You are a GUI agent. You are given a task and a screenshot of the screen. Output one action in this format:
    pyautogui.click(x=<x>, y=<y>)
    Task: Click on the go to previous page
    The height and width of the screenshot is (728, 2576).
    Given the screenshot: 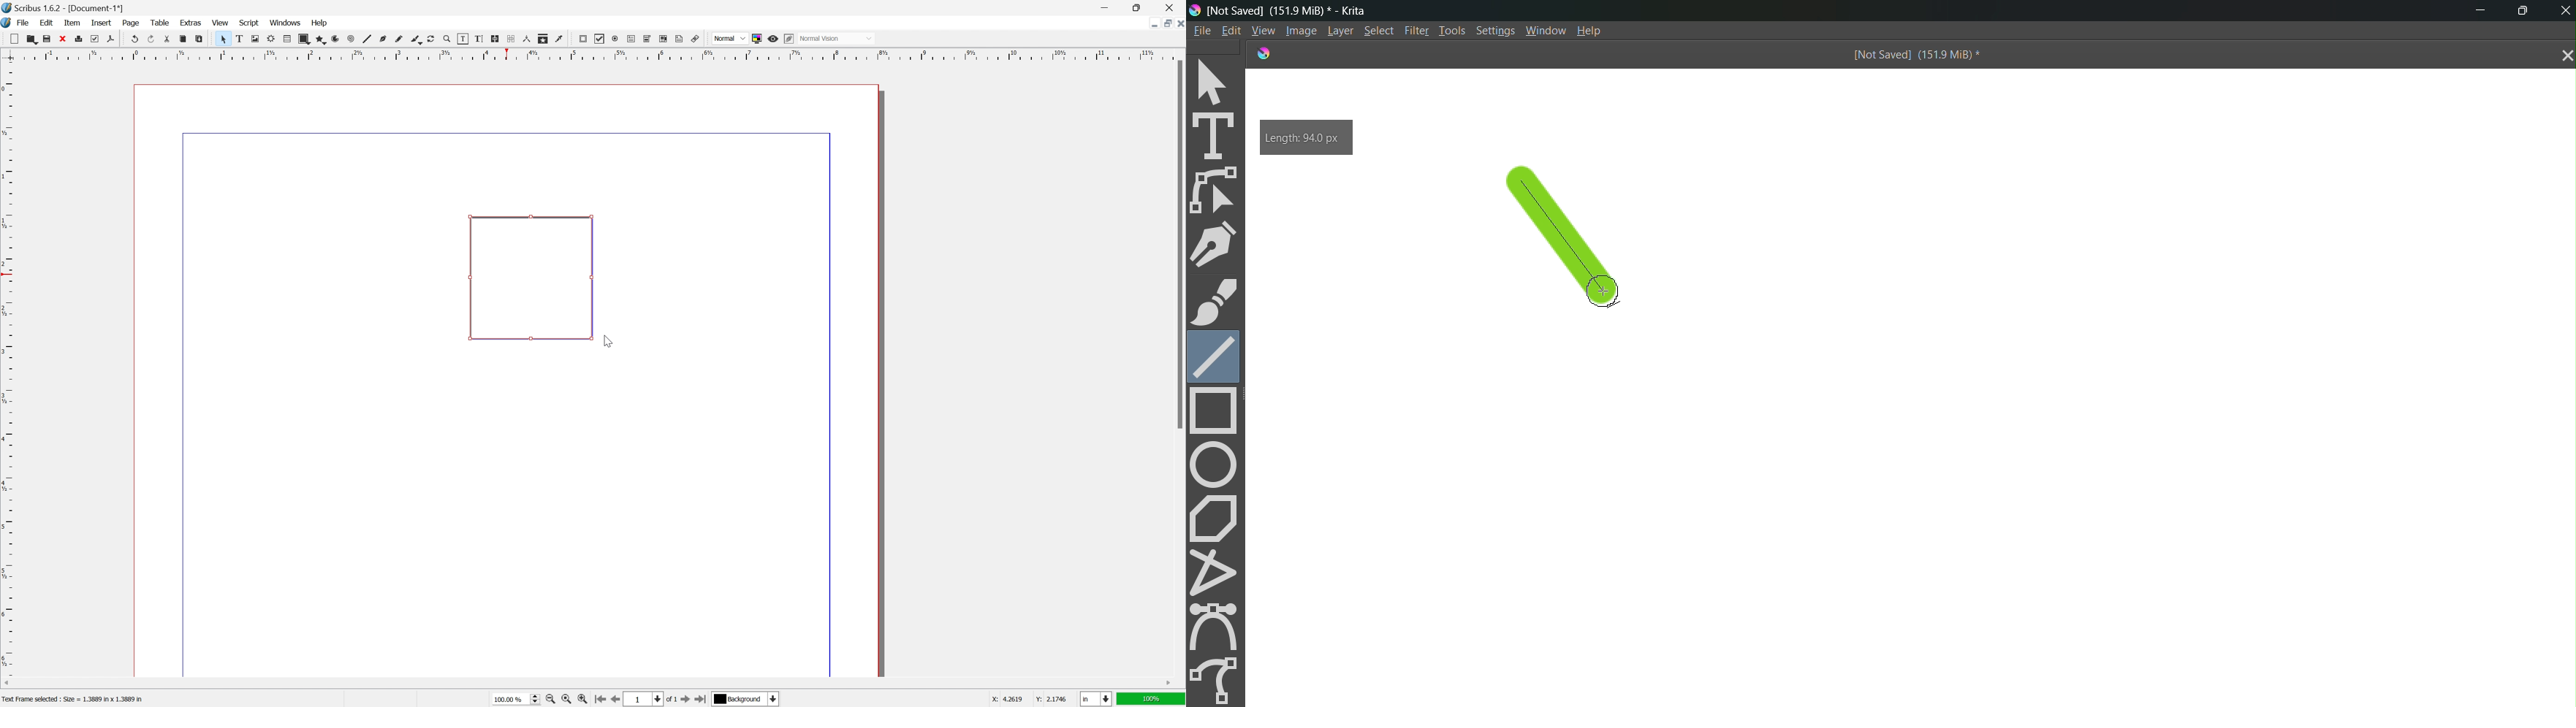 What is the action you would take?
    pyautogui.click(x=613, y=699)
    